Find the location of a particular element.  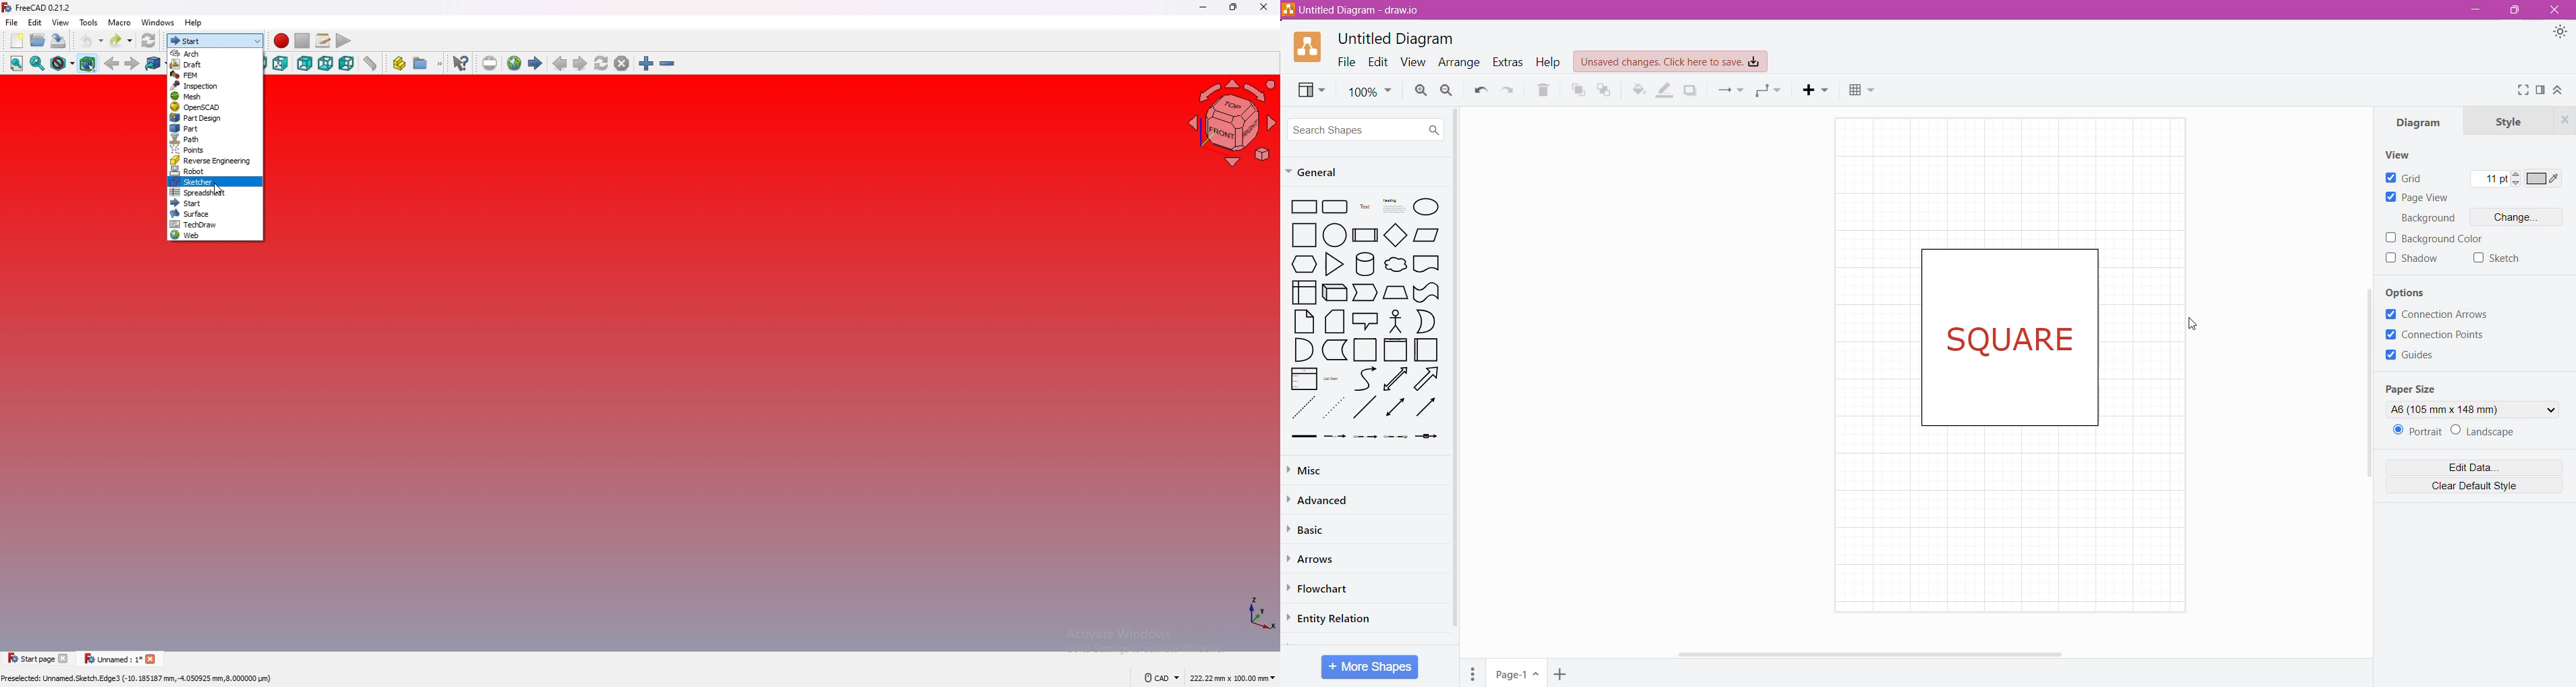

Parallelogram  is located at coordinates (1427, 234).